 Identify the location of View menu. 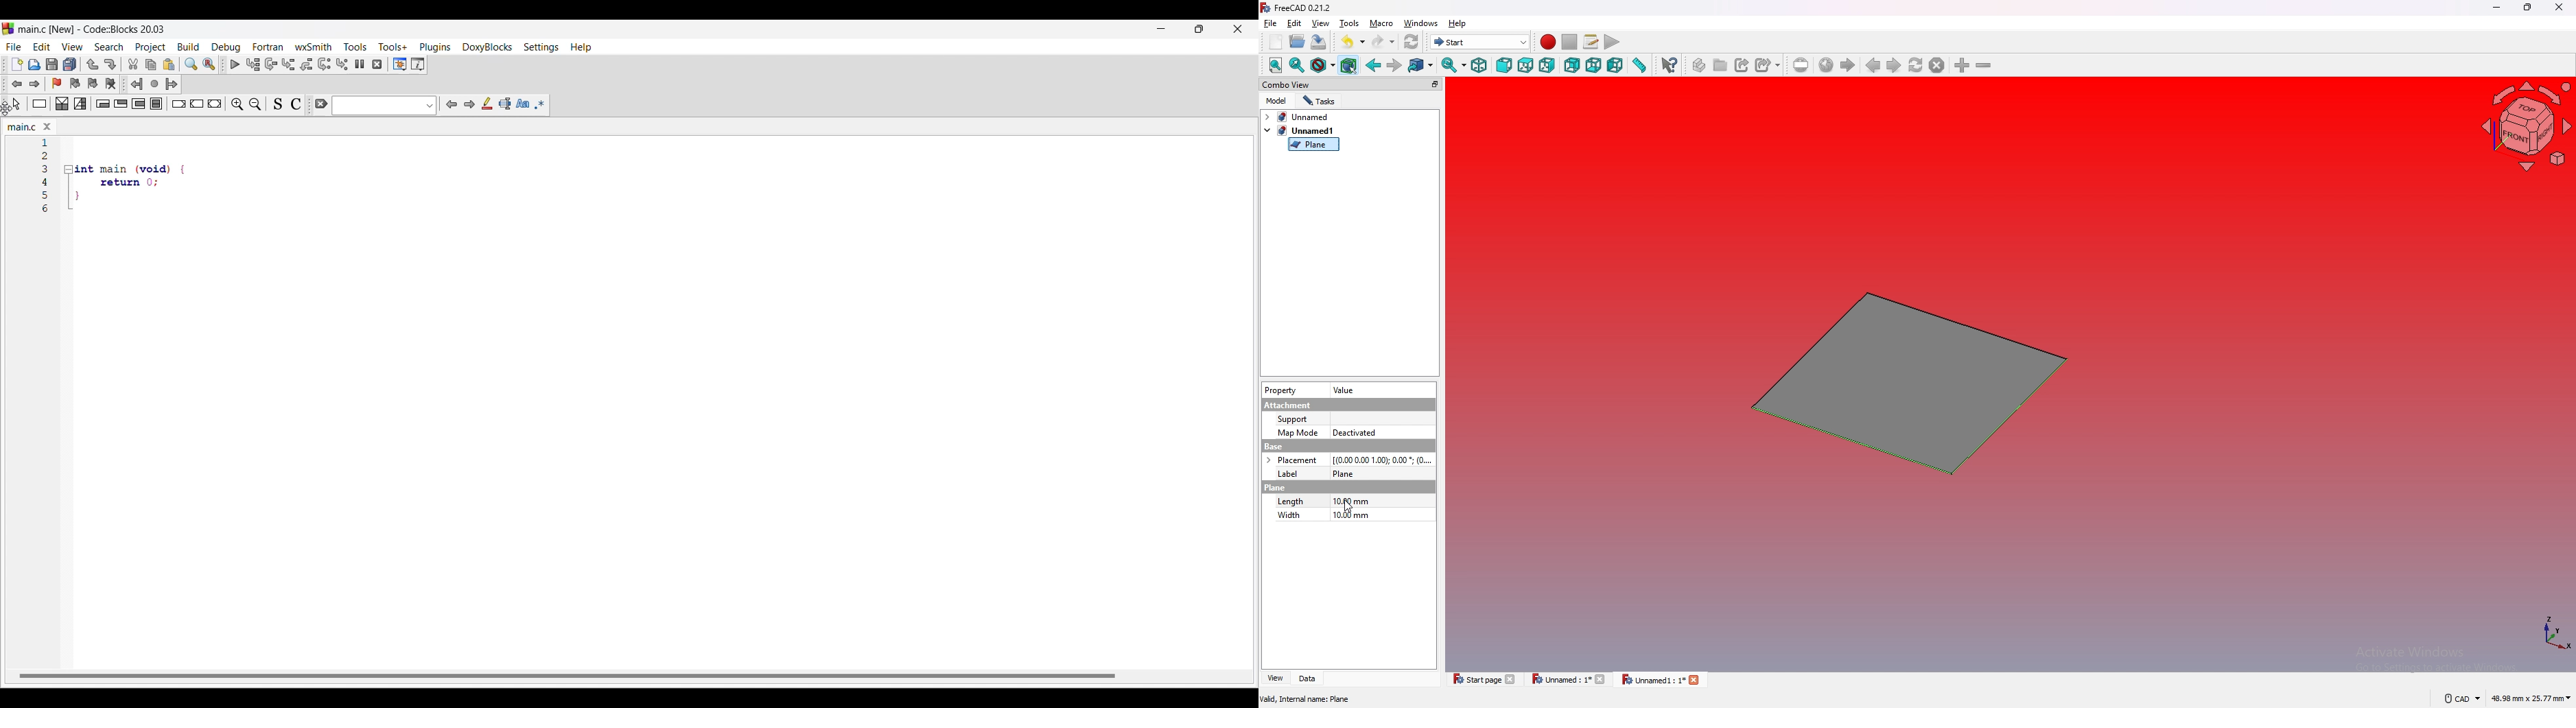
(73, 47).